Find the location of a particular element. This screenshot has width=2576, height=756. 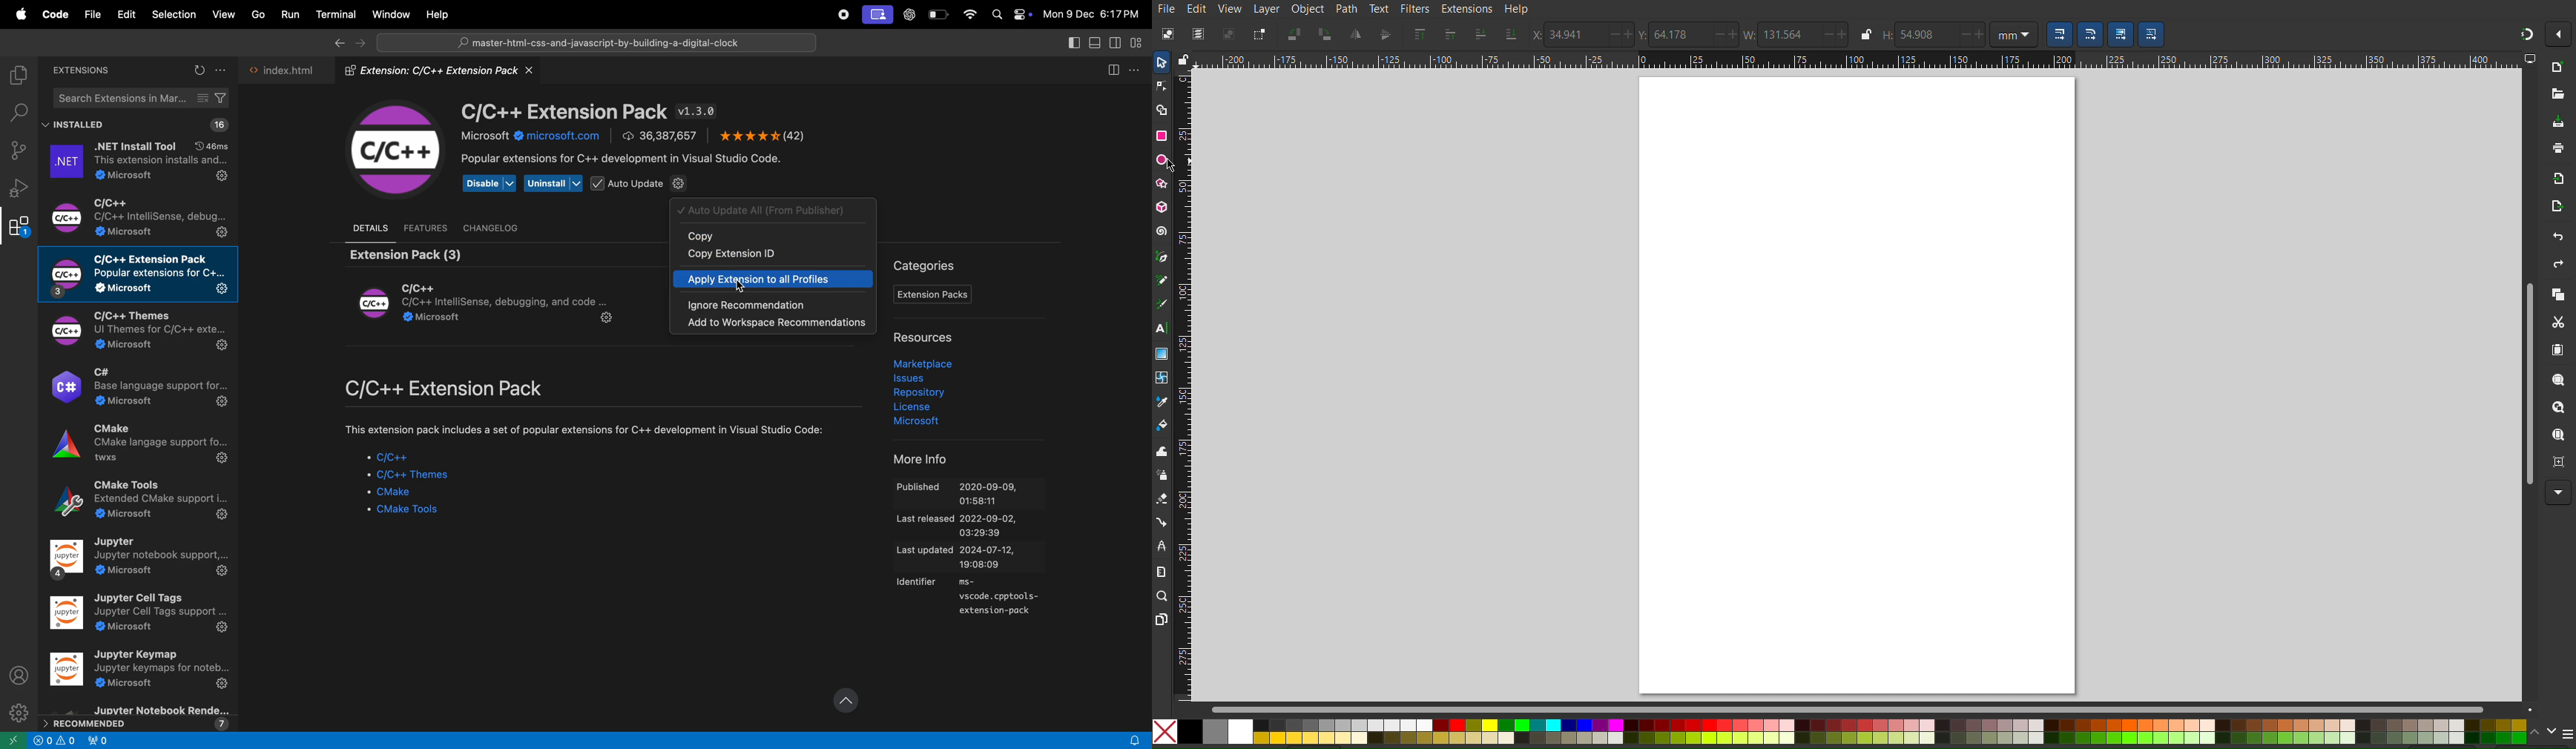

3D Box Tool is located at coordinates (1162, 206).